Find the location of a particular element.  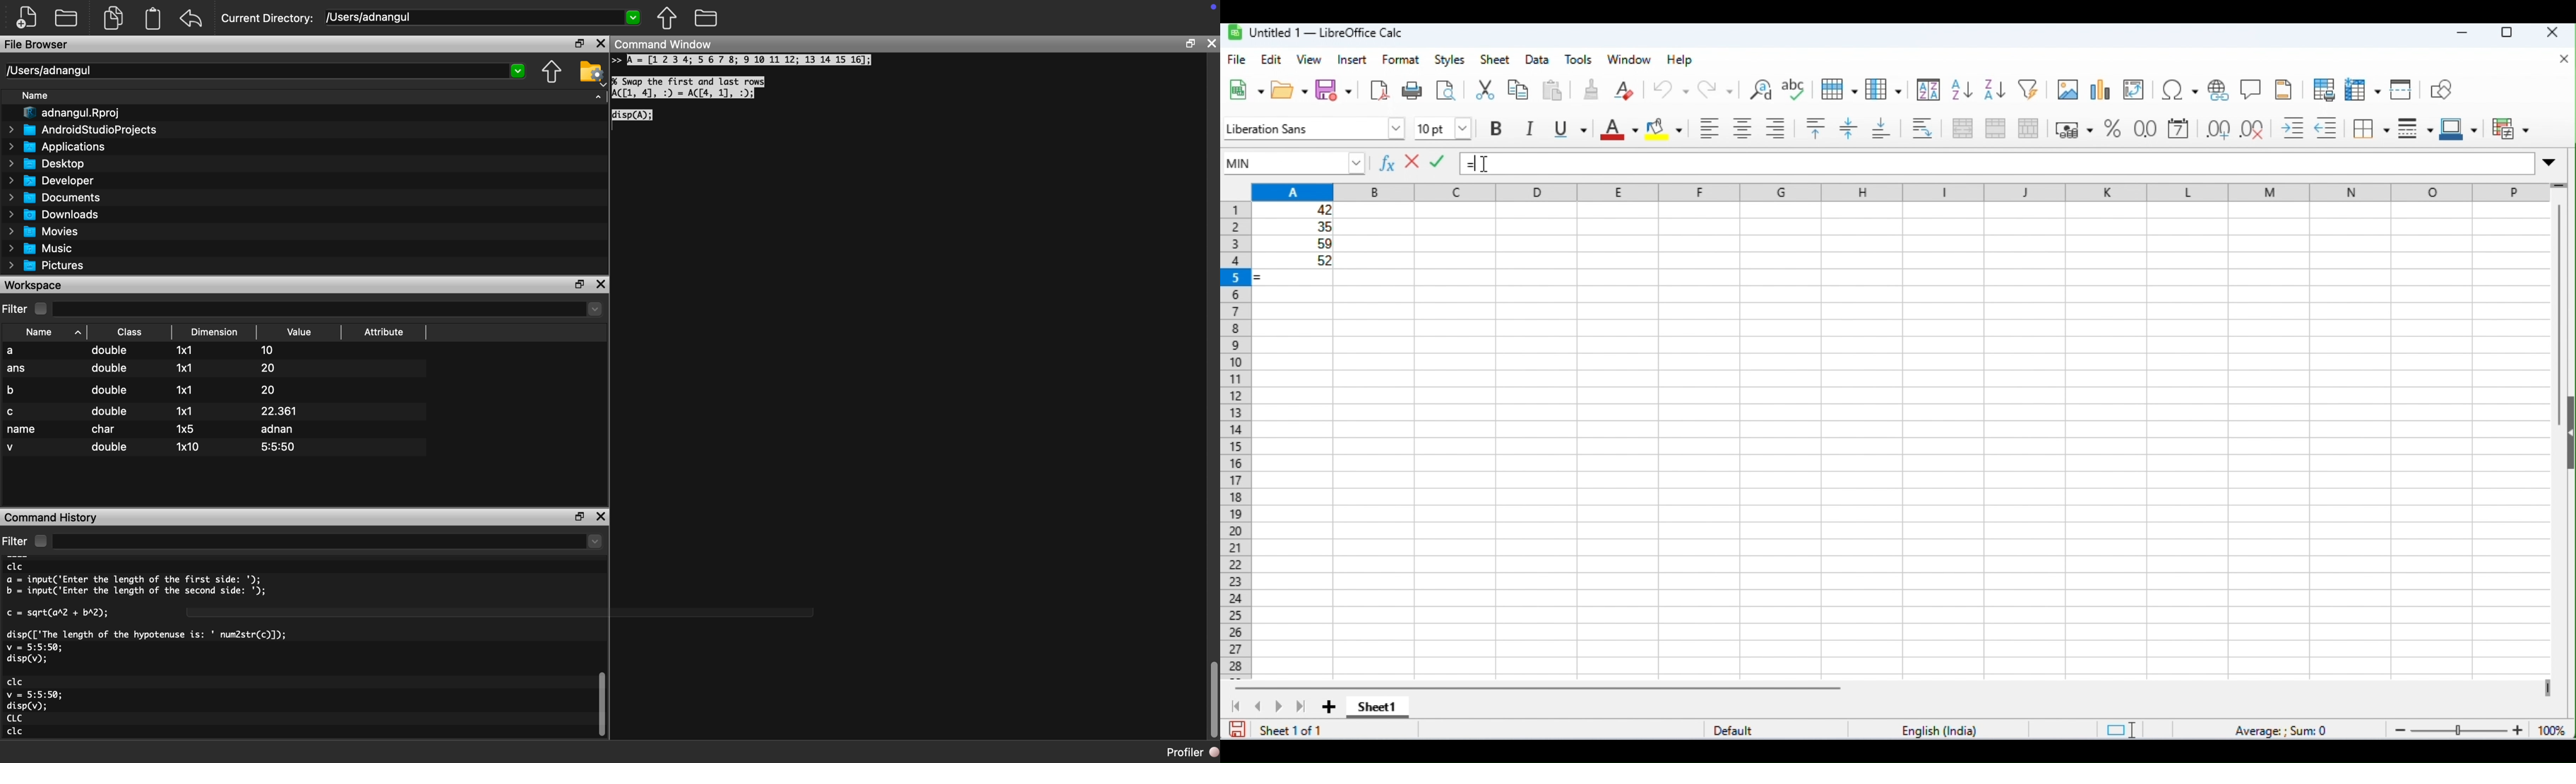

Profiler is located at coordinates (1184, 752).